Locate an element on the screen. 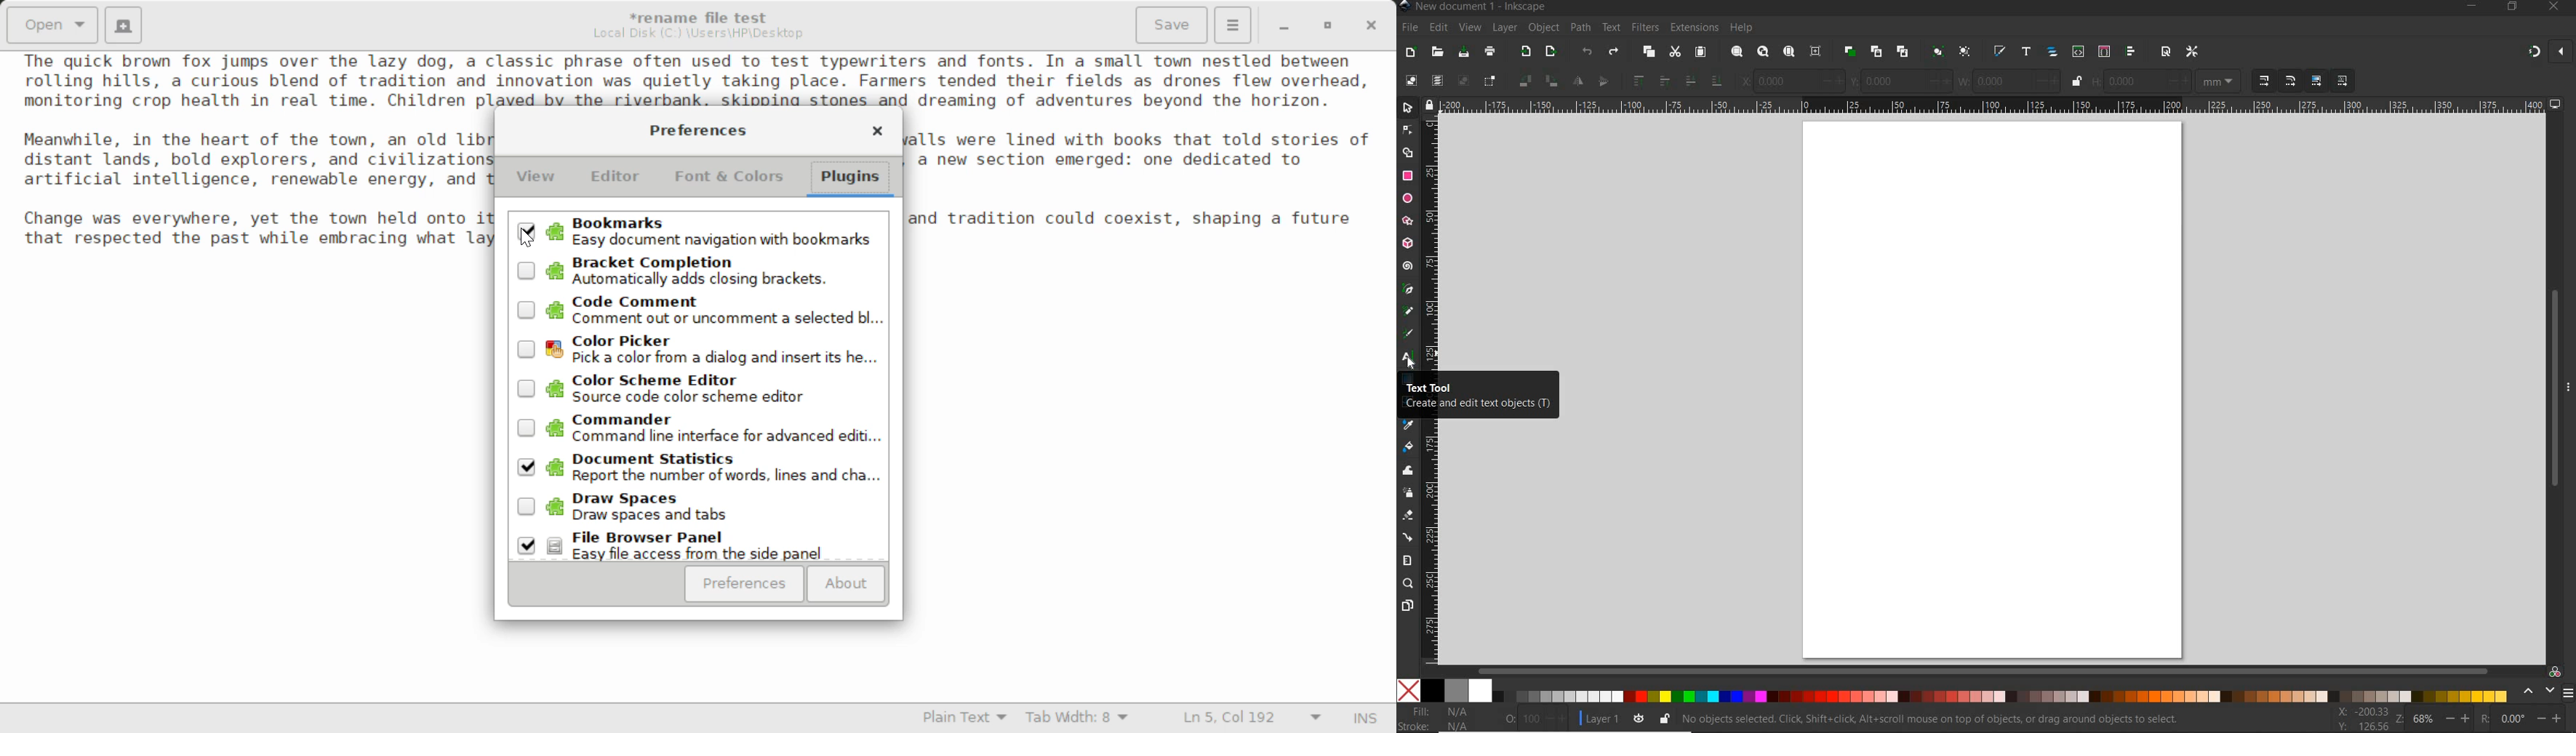  vertical coordinate of selection is located at coordinates (1900, 81).